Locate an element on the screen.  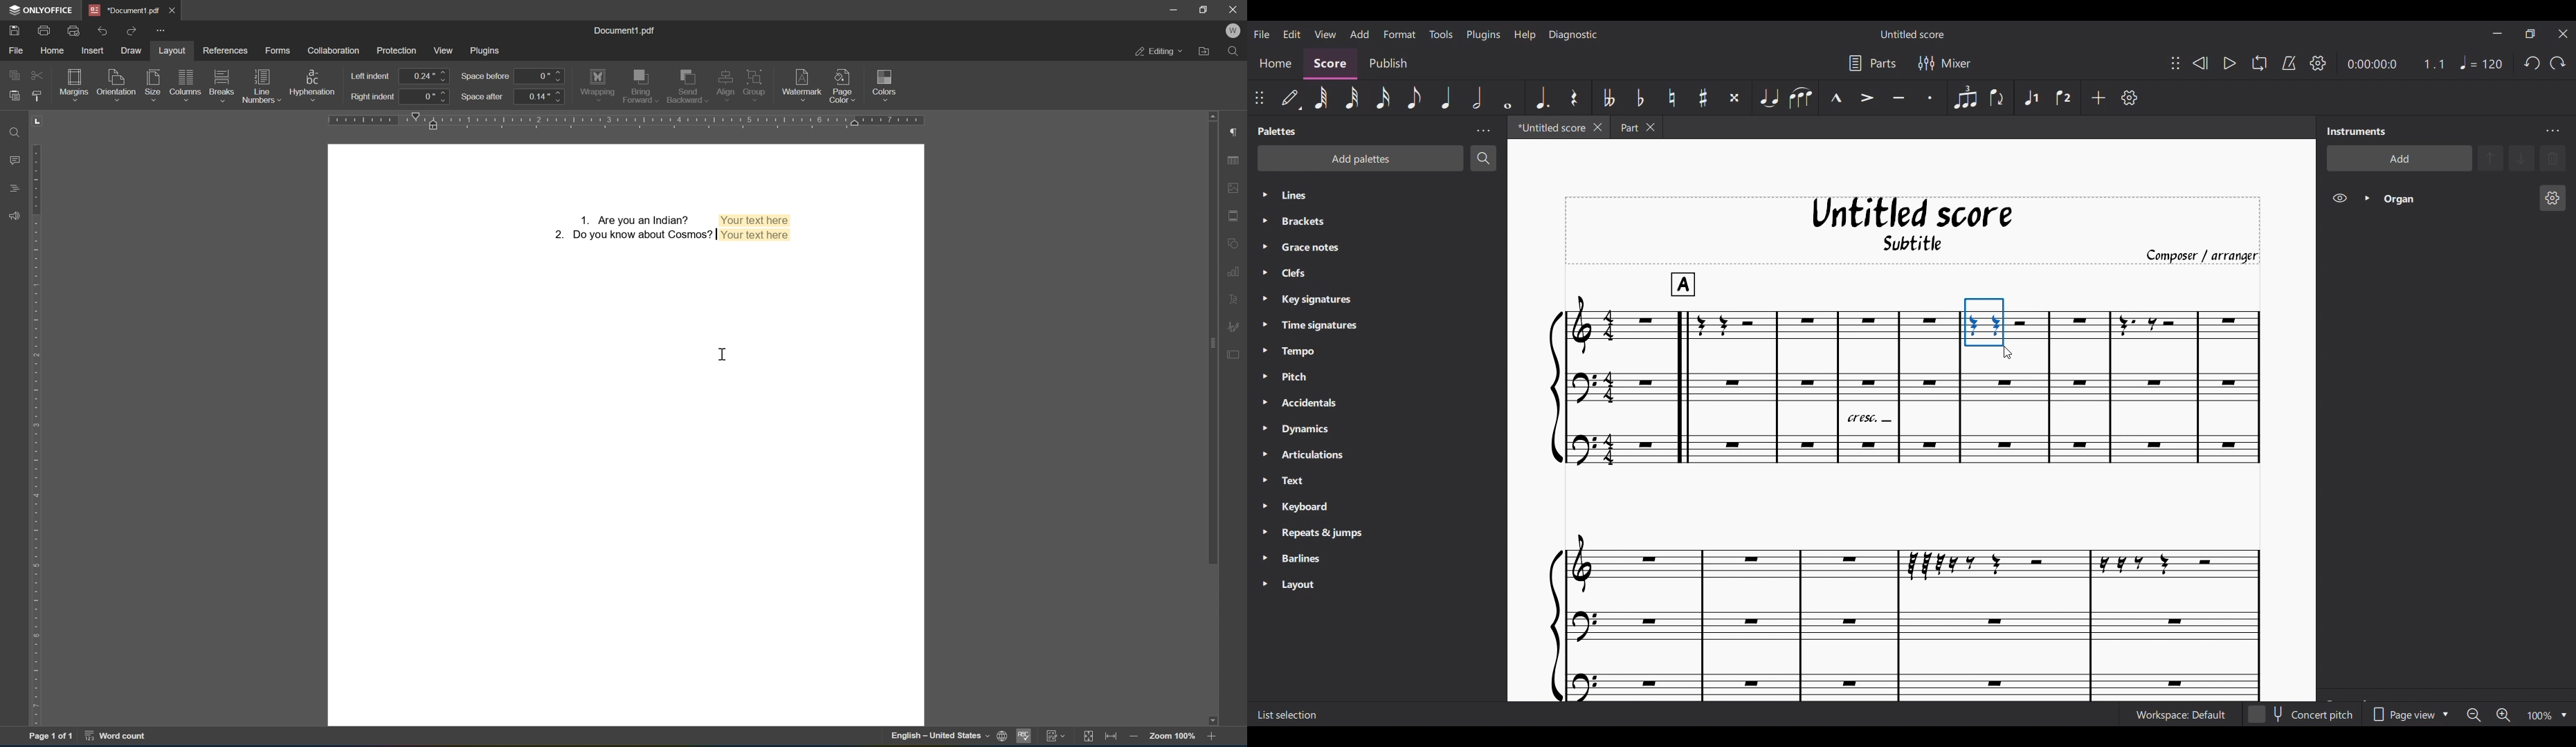
close is located at coordinates (1233, 10).